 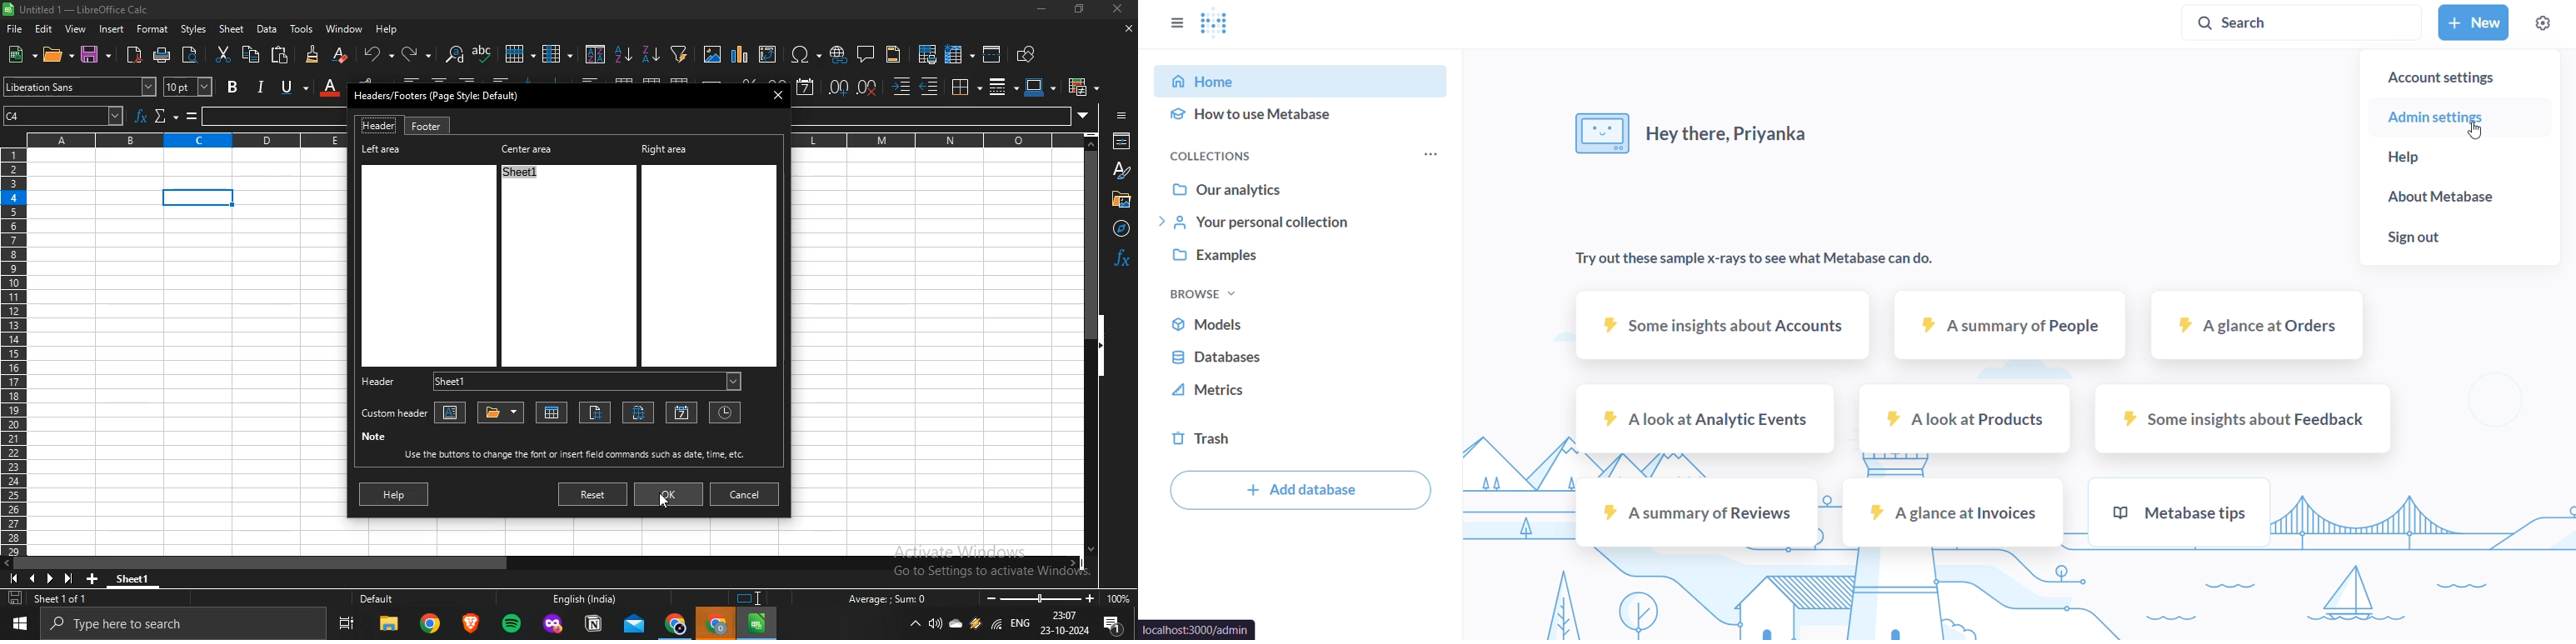 What do you see at coordinates (392, 414) in the screenshot?
I see `custom header` at bounding box center [392, 414].